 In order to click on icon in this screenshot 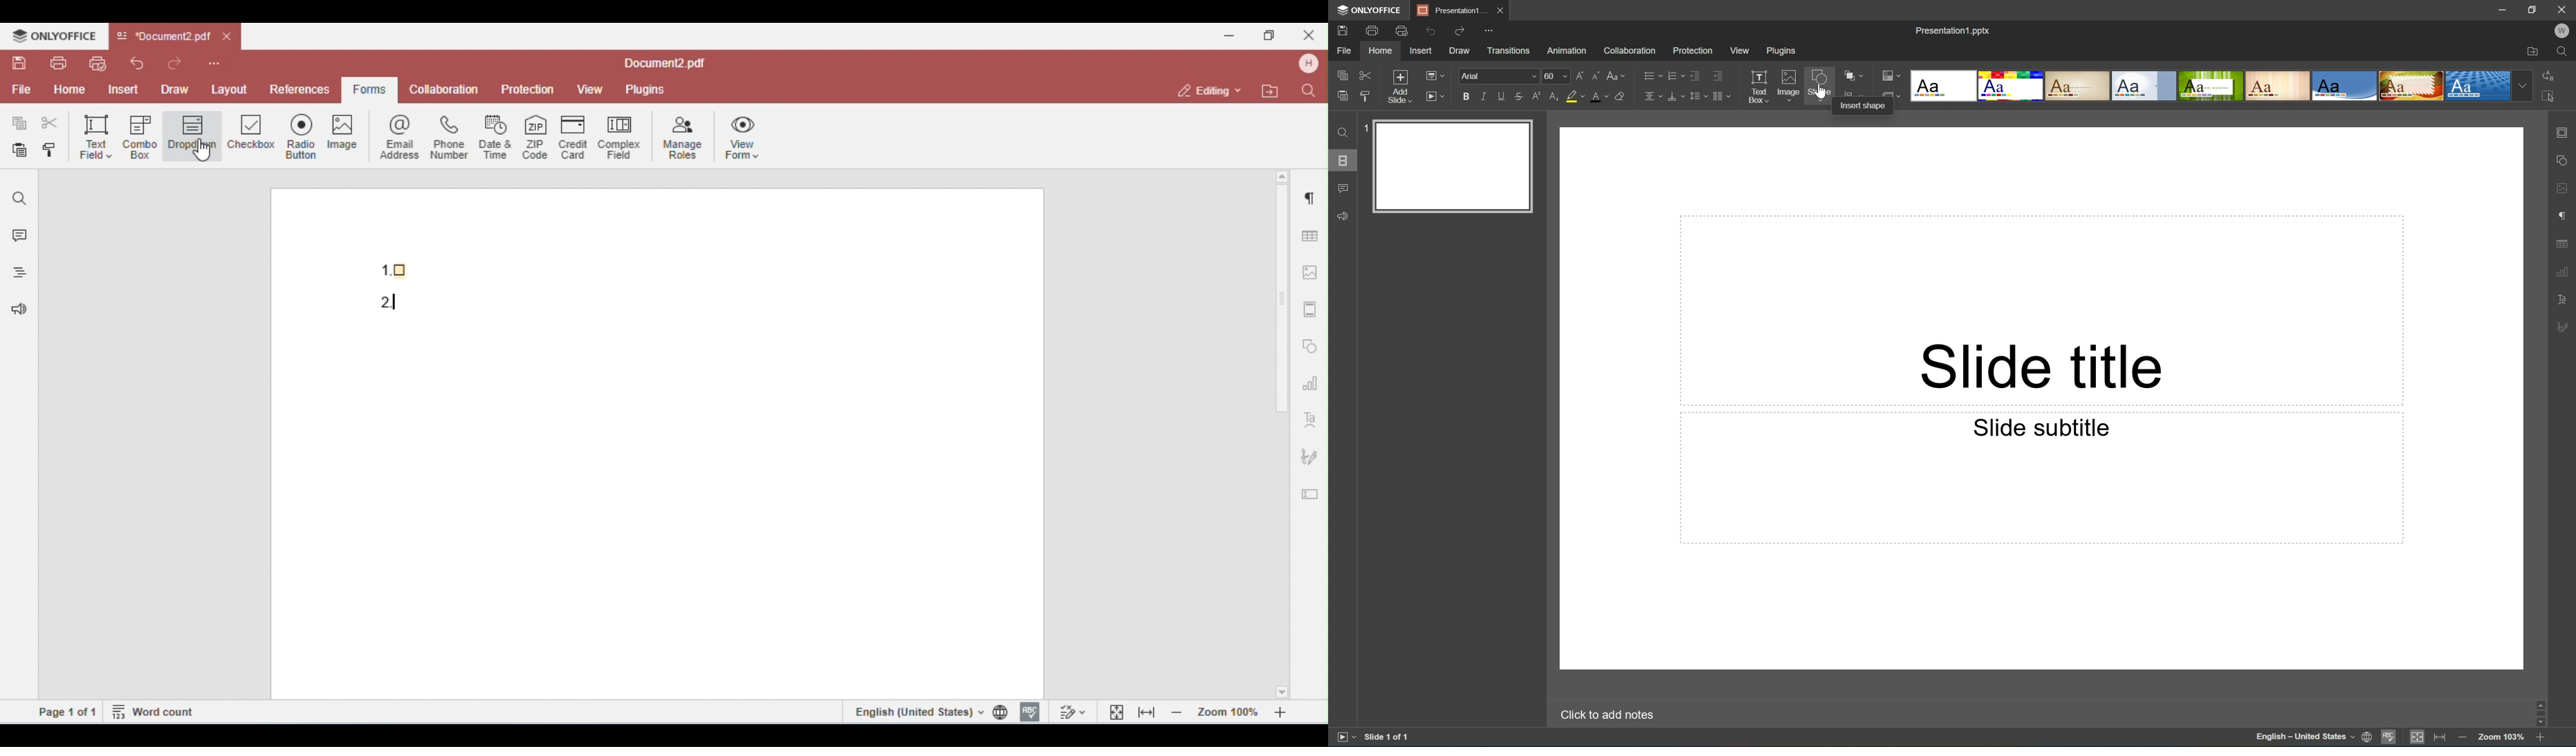, I will do `click(1889, 93)`.